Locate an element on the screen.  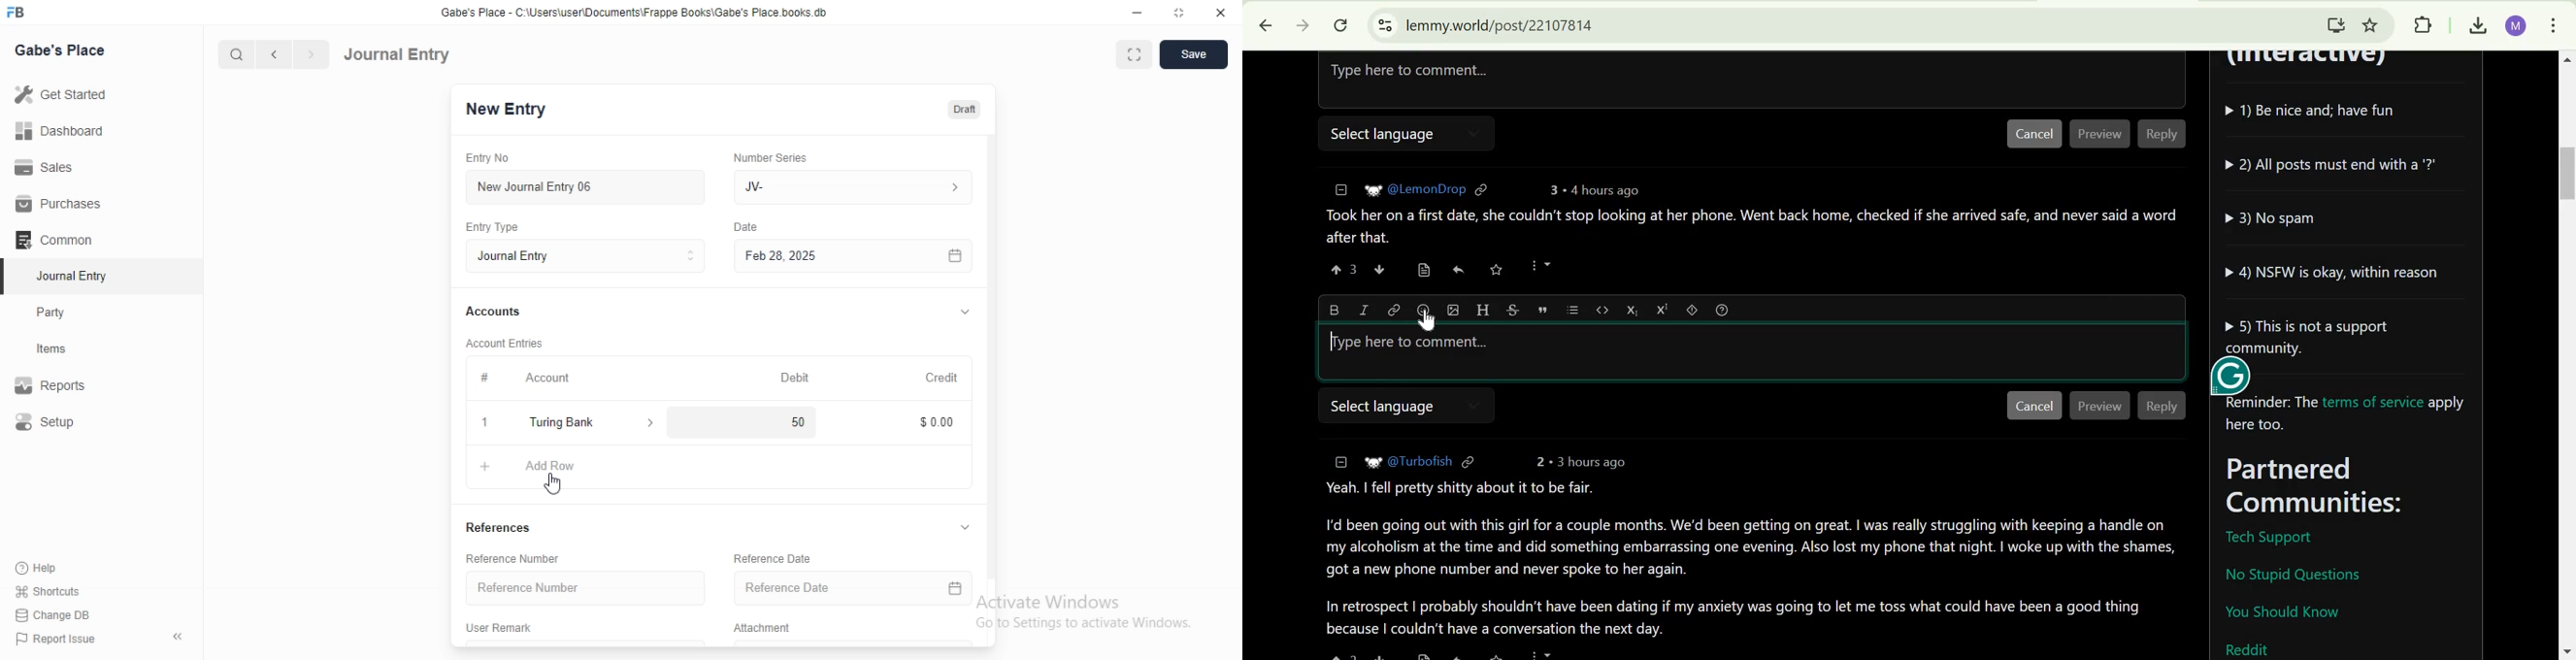
user ID is located at coordinates (1426, 188).